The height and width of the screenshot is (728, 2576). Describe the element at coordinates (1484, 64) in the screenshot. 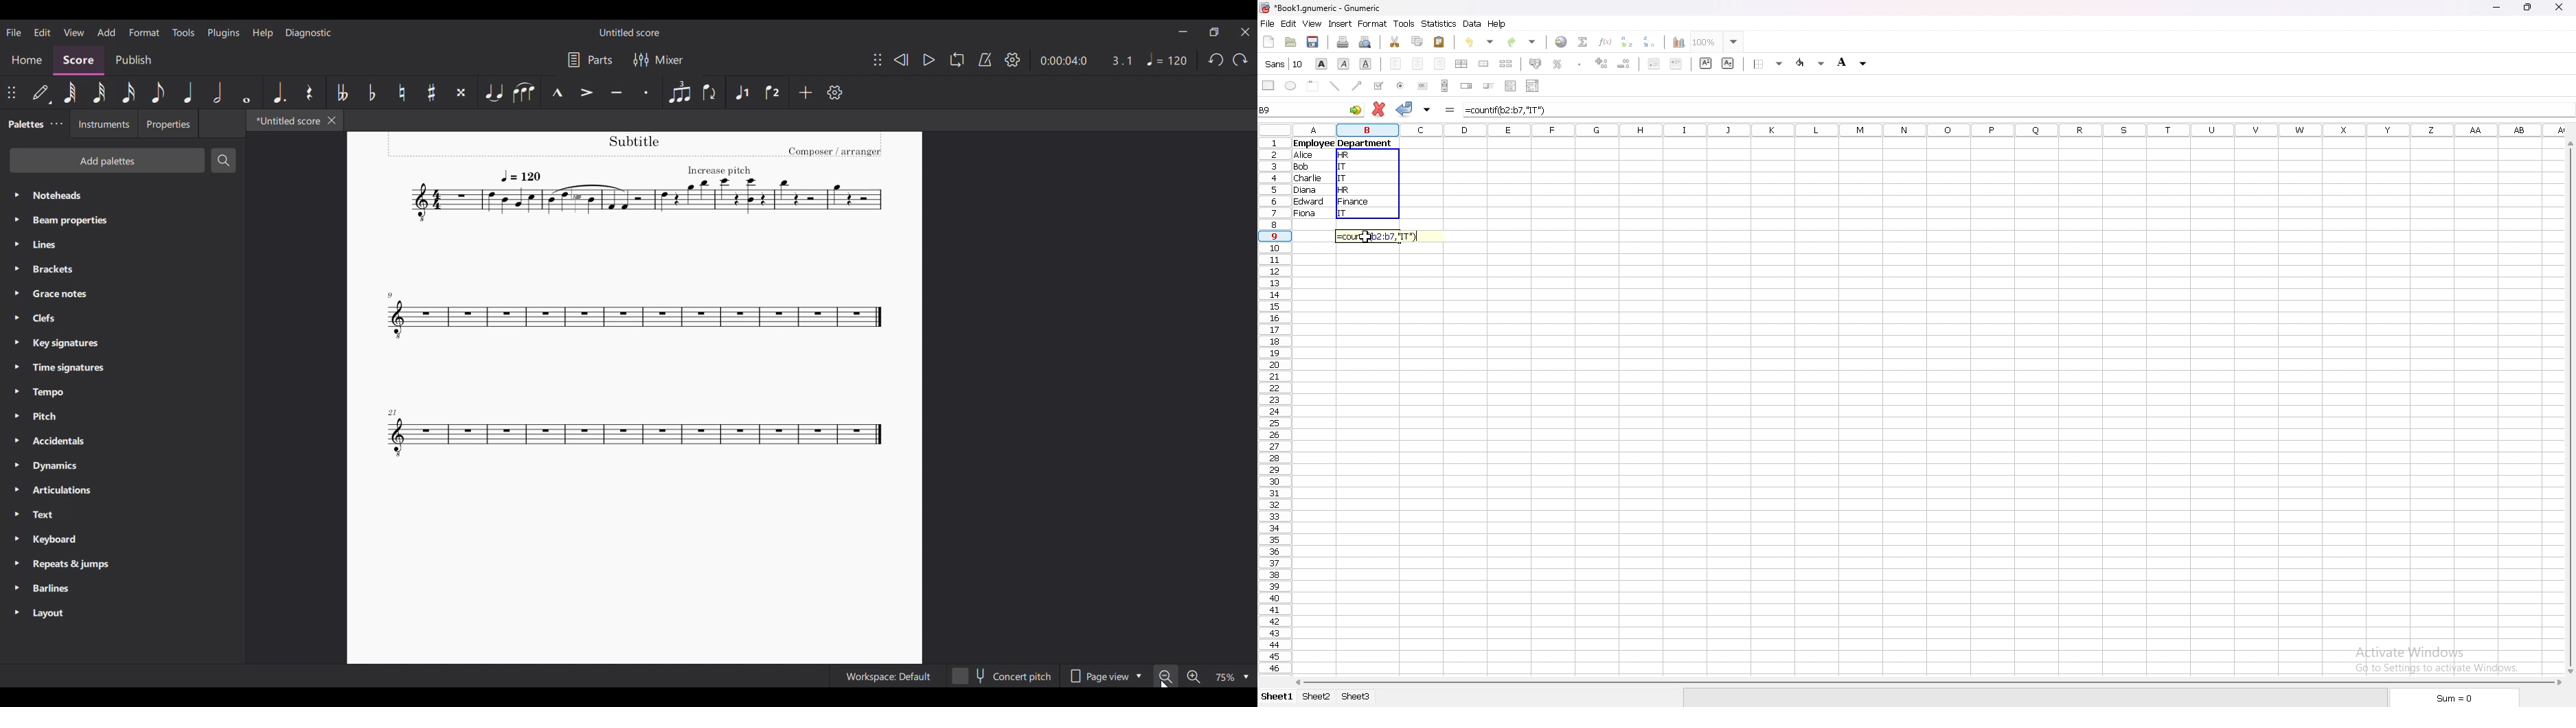

I see `merge cells` at that location.